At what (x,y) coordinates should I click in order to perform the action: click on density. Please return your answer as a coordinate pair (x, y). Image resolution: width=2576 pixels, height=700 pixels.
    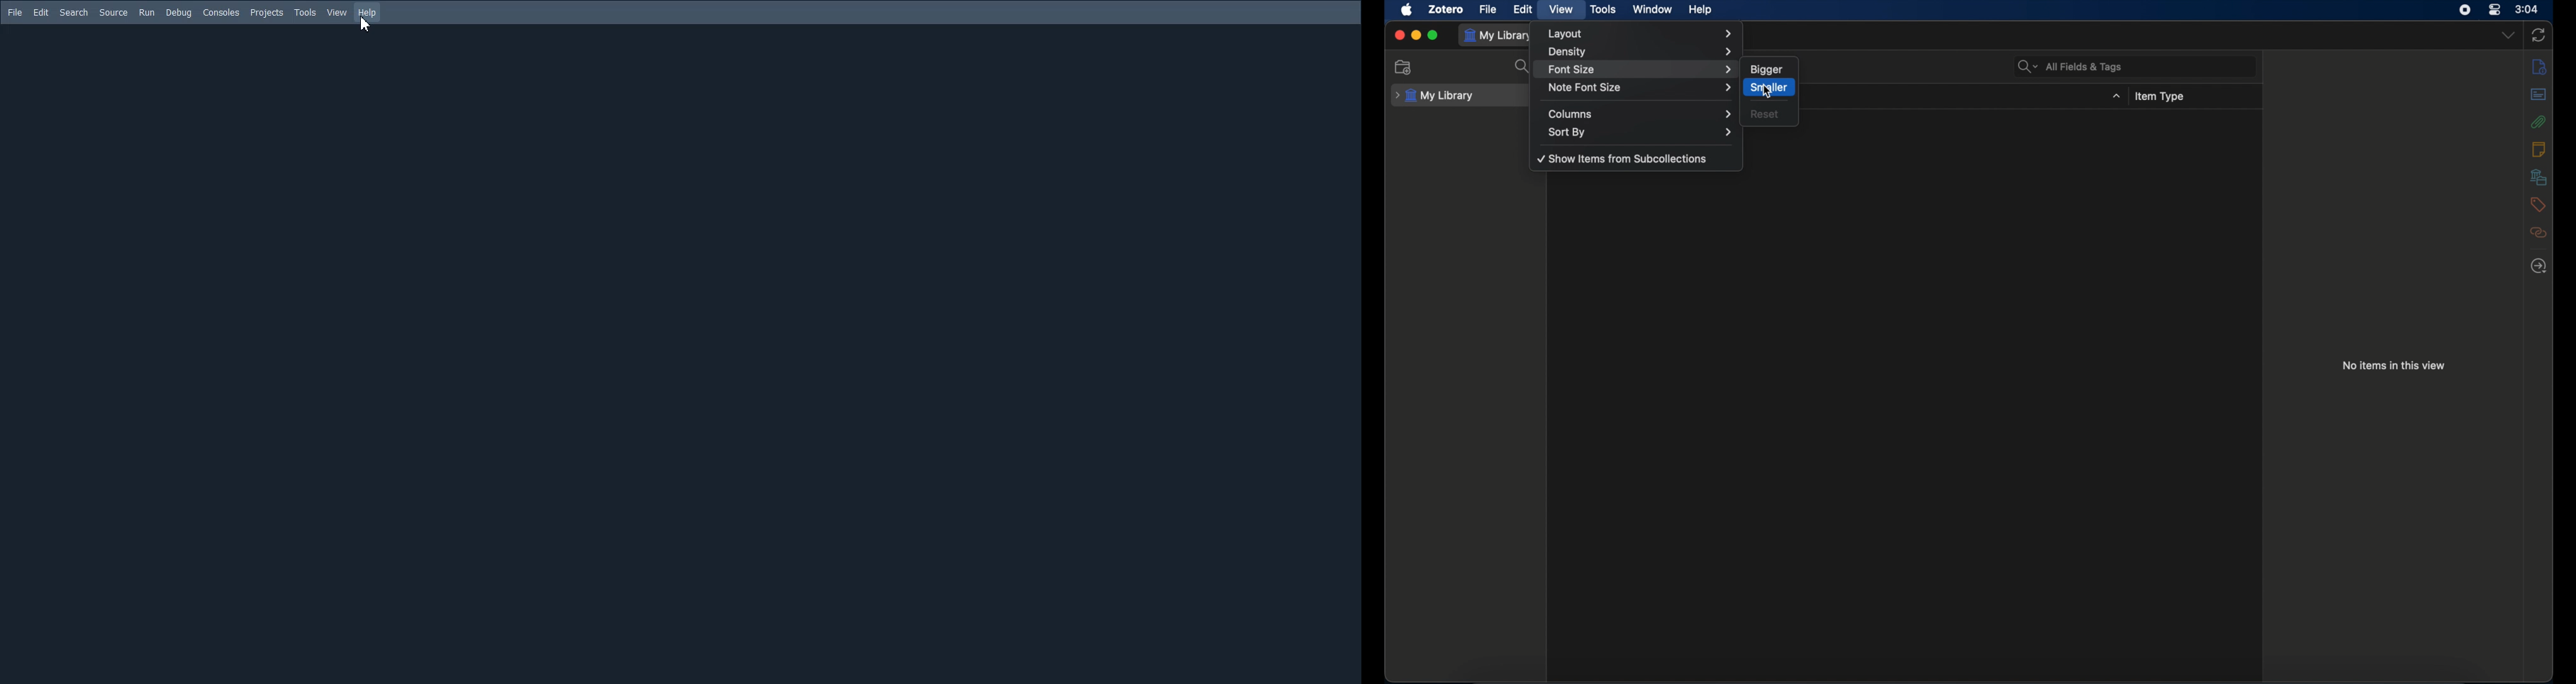
    Looking at the image, I should click on (1641, 52).